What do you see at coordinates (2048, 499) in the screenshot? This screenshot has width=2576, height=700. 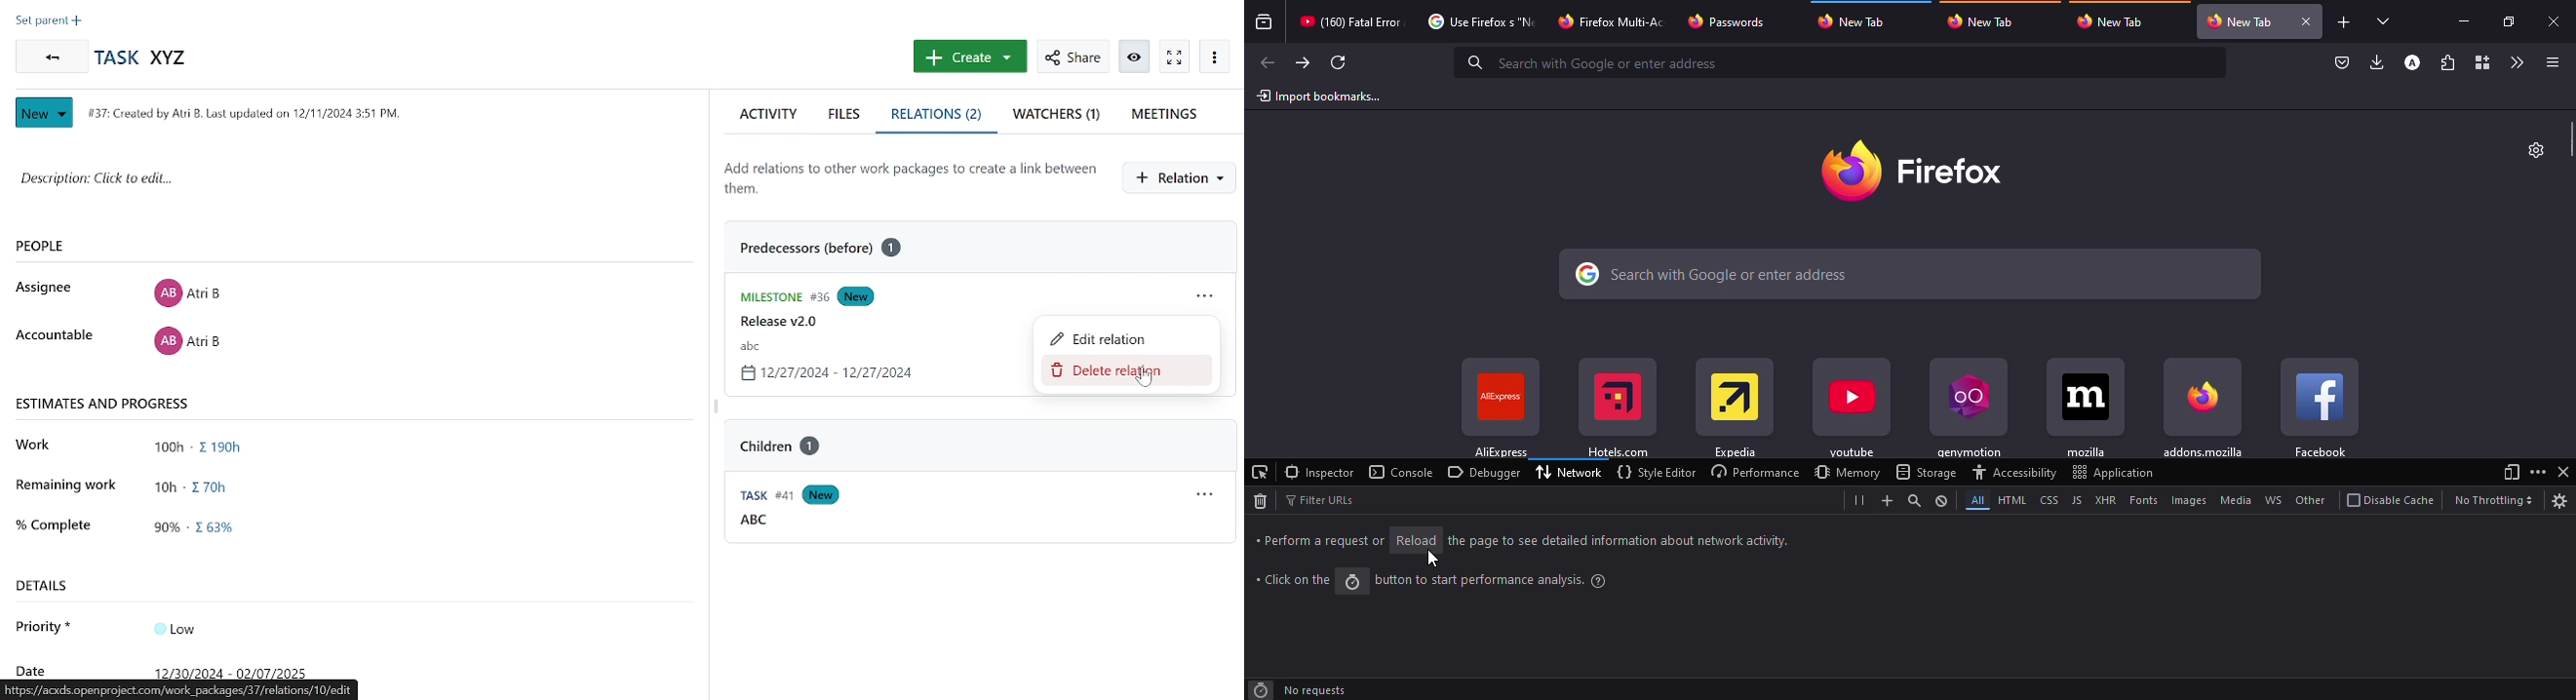 I see `css` at bounding box center [2048, 499].